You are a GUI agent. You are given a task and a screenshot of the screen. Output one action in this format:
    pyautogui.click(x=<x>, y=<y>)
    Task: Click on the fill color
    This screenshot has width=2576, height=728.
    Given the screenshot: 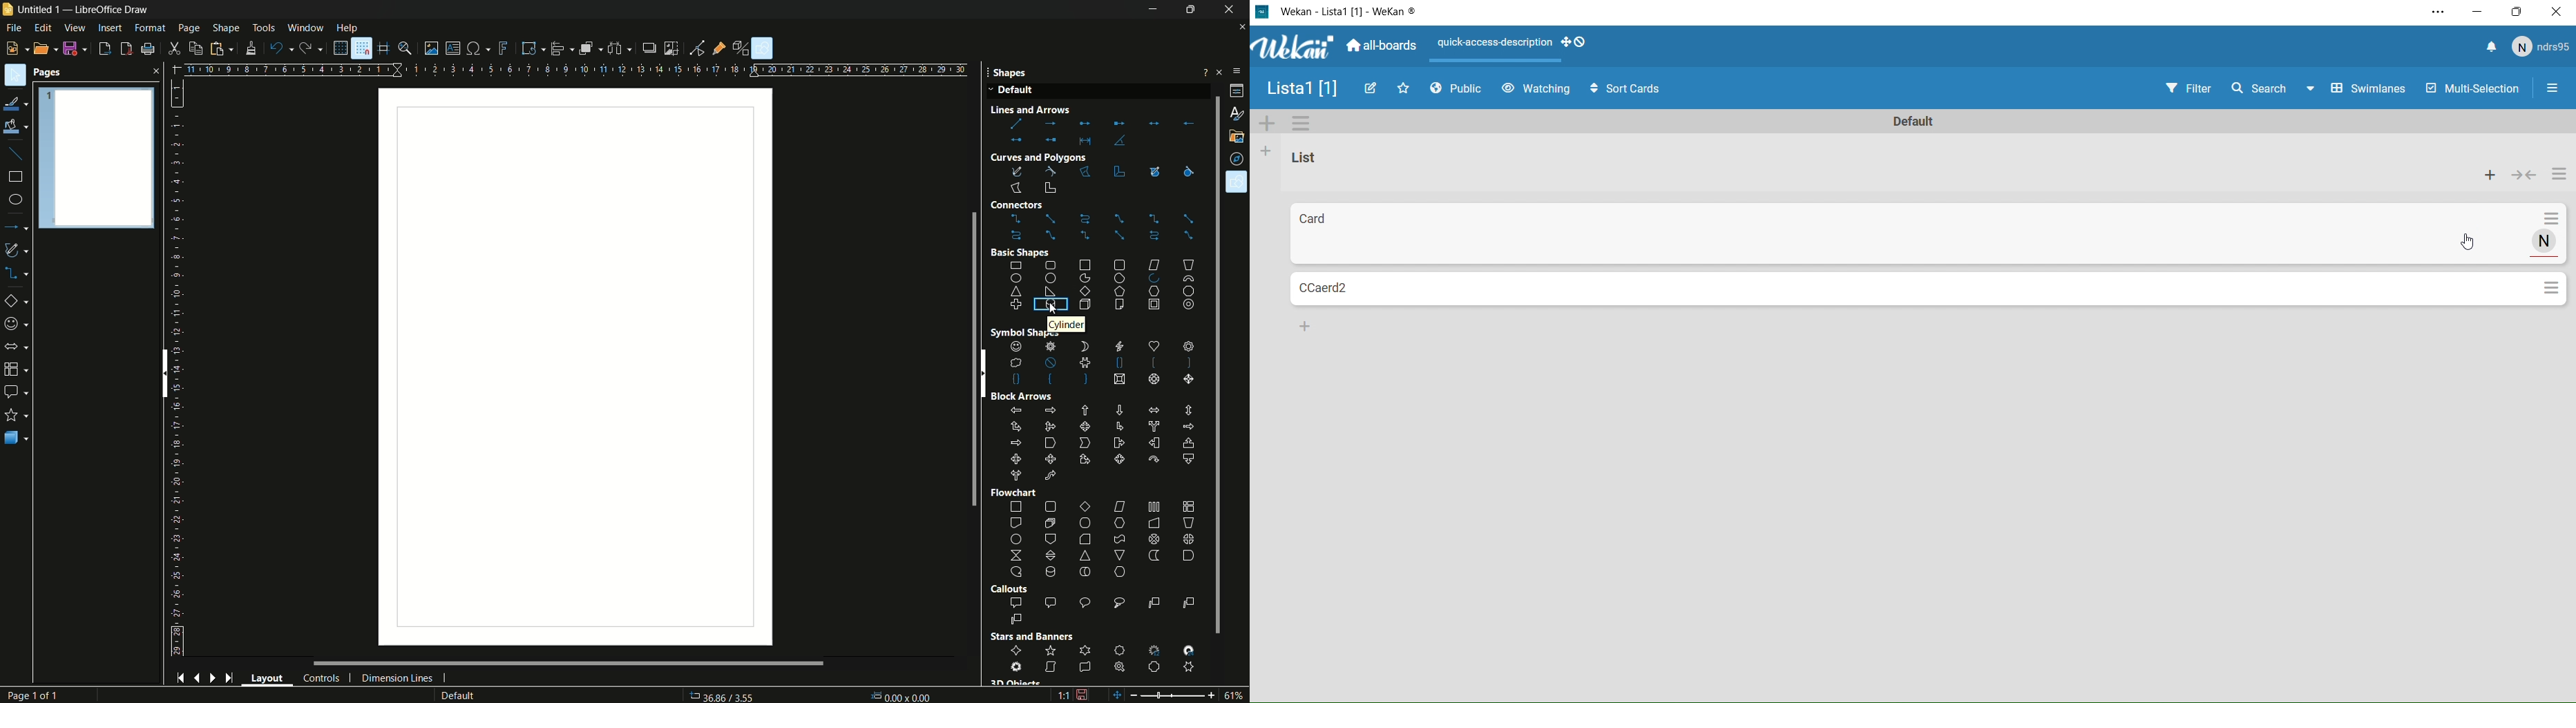 What is the action you would take?
    pyautogui.click(x=15, y=127)
    